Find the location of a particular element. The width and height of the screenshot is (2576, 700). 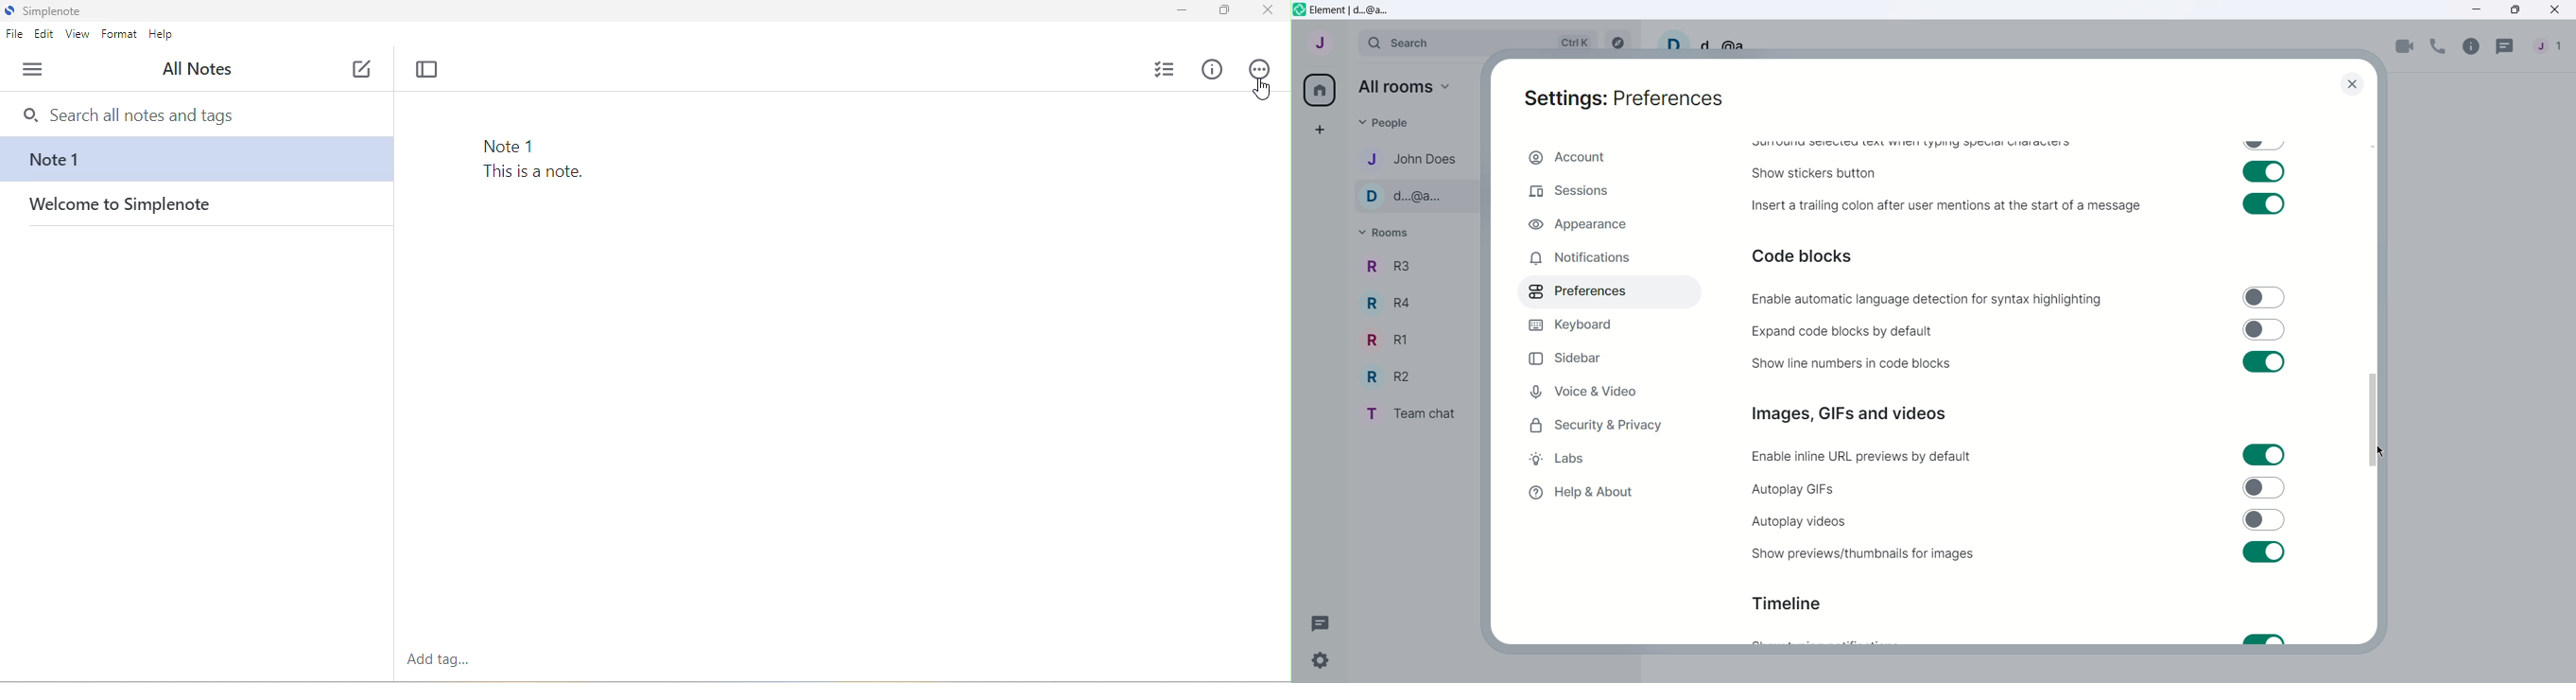

d...@a... - Contact name is located at coordinates (1420, 197).